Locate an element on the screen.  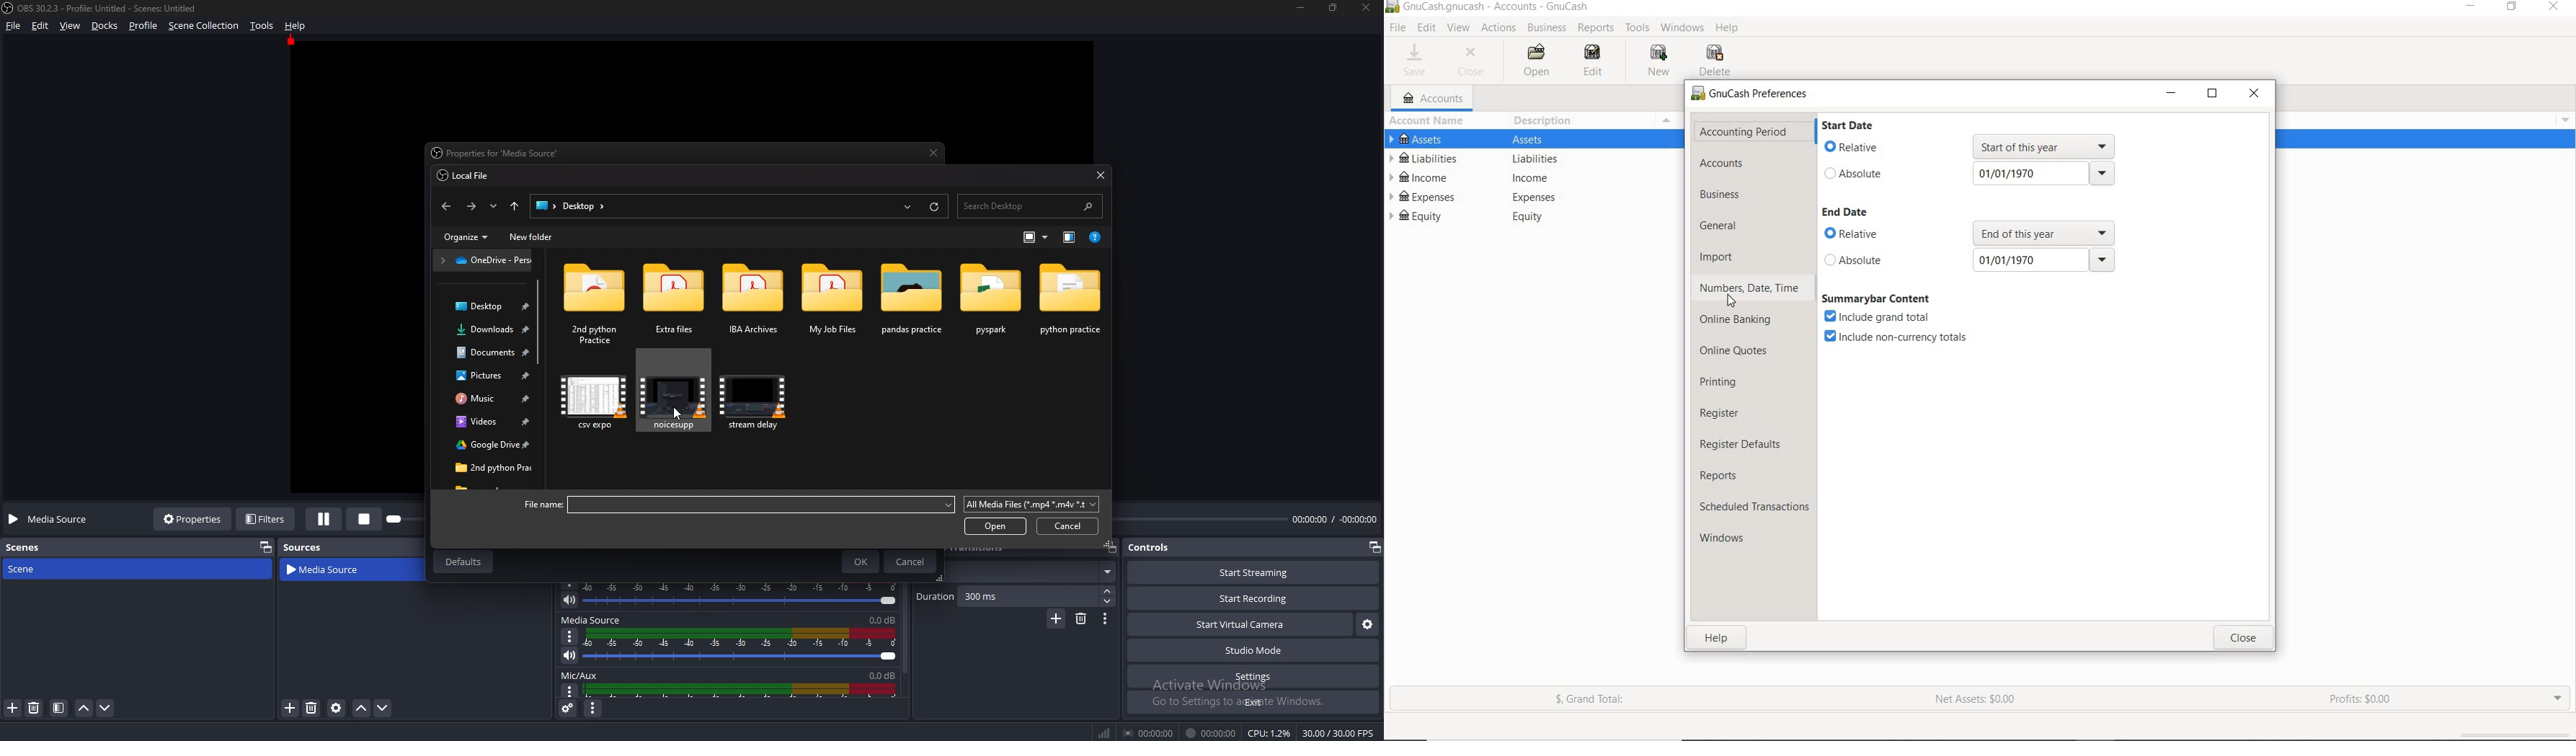
Cancel is located at coordinates (1068, 526).